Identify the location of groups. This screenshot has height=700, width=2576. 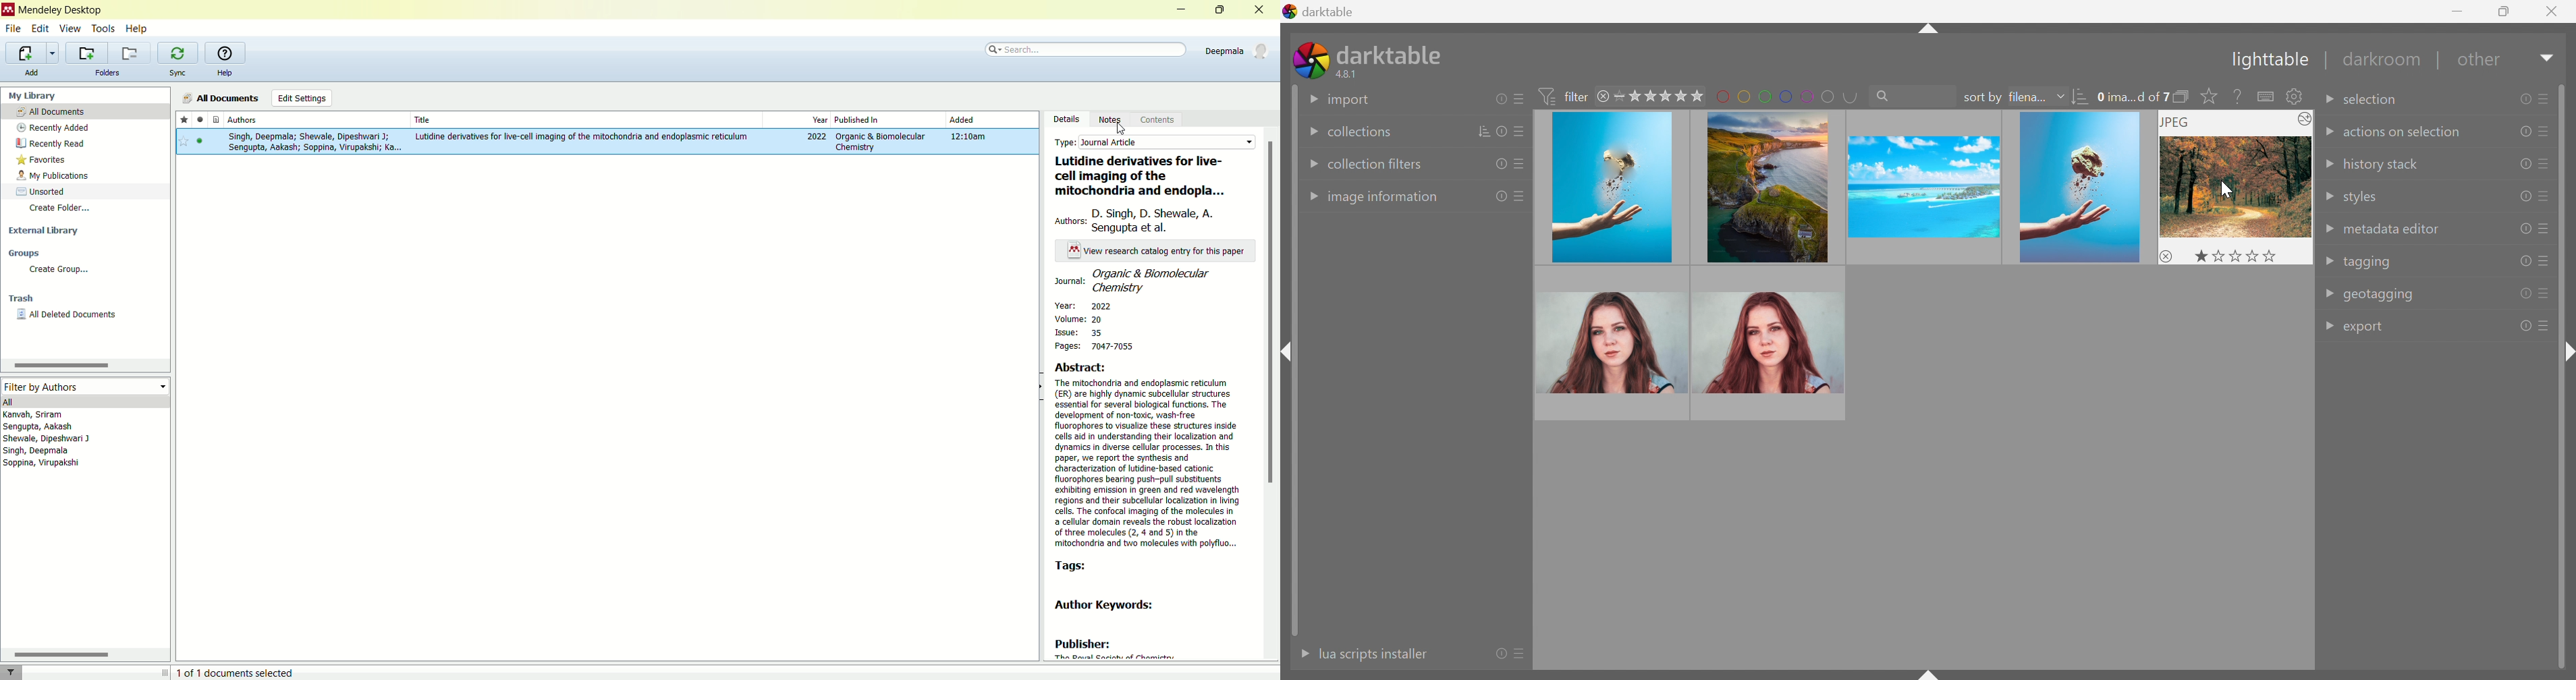
(83, 253).